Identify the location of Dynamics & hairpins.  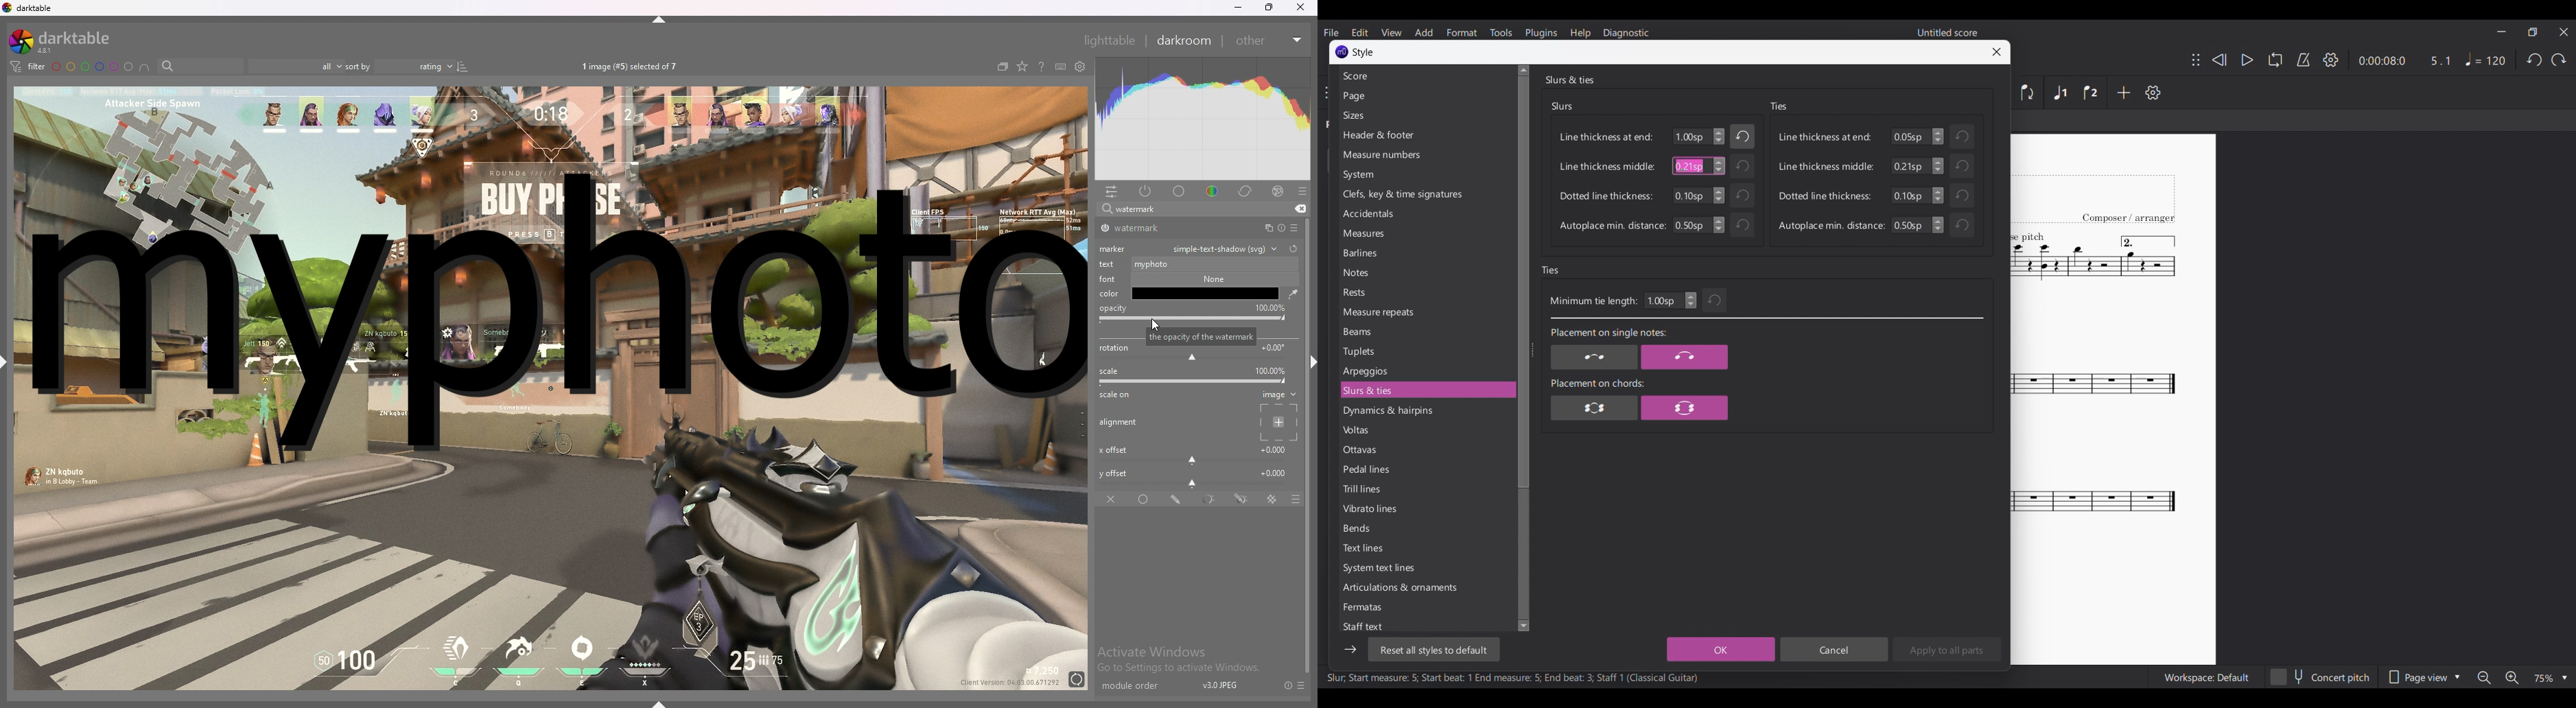
(1426, 411).